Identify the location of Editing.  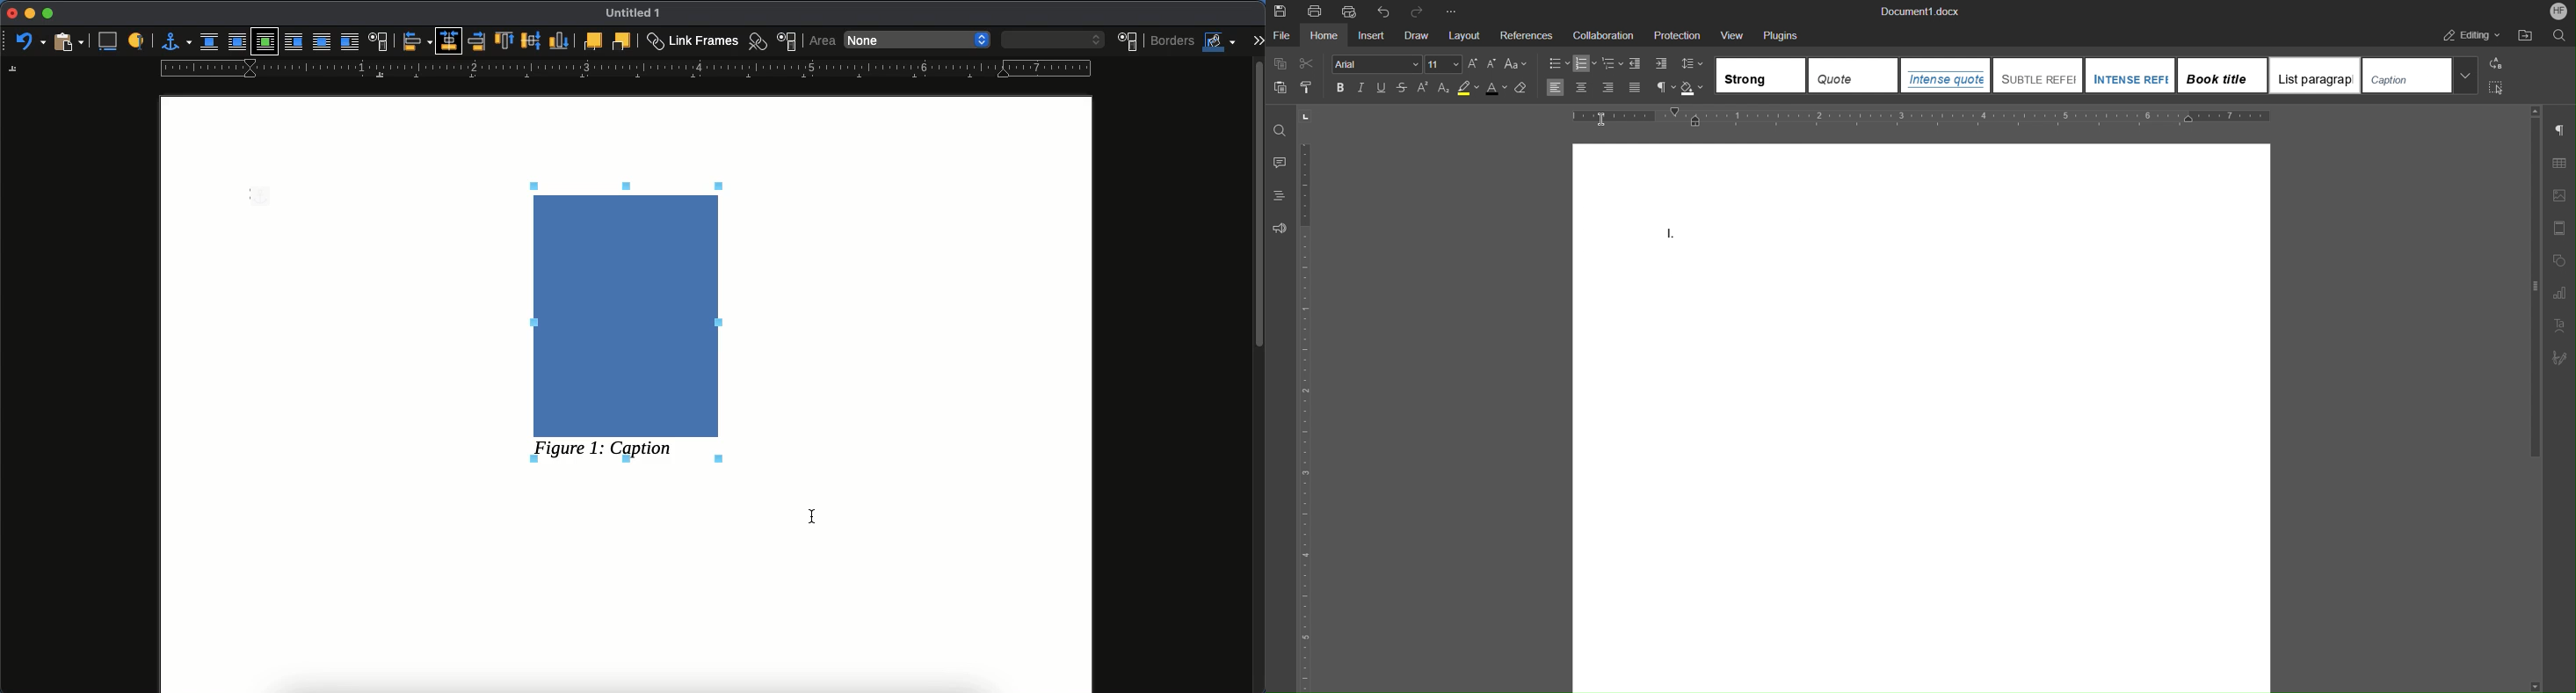
(2473, 36).